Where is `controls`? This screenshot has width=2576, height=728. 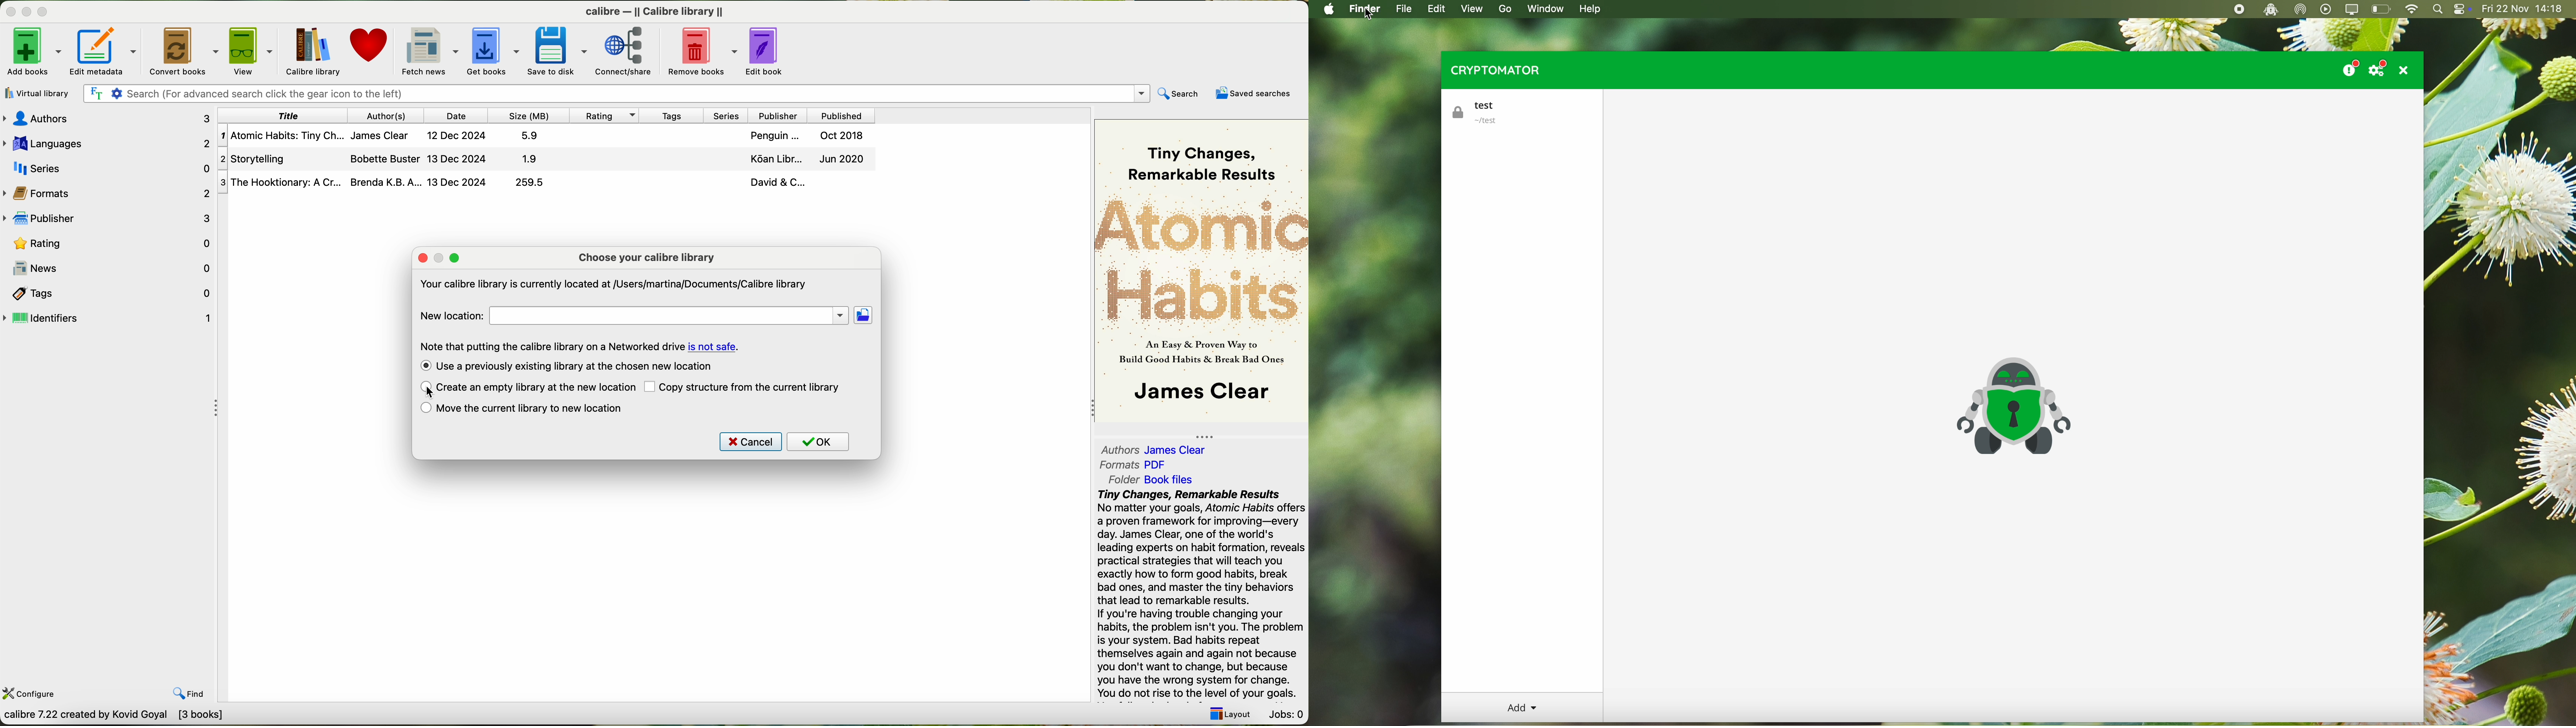
controls is located at coordinates (2462, 10).